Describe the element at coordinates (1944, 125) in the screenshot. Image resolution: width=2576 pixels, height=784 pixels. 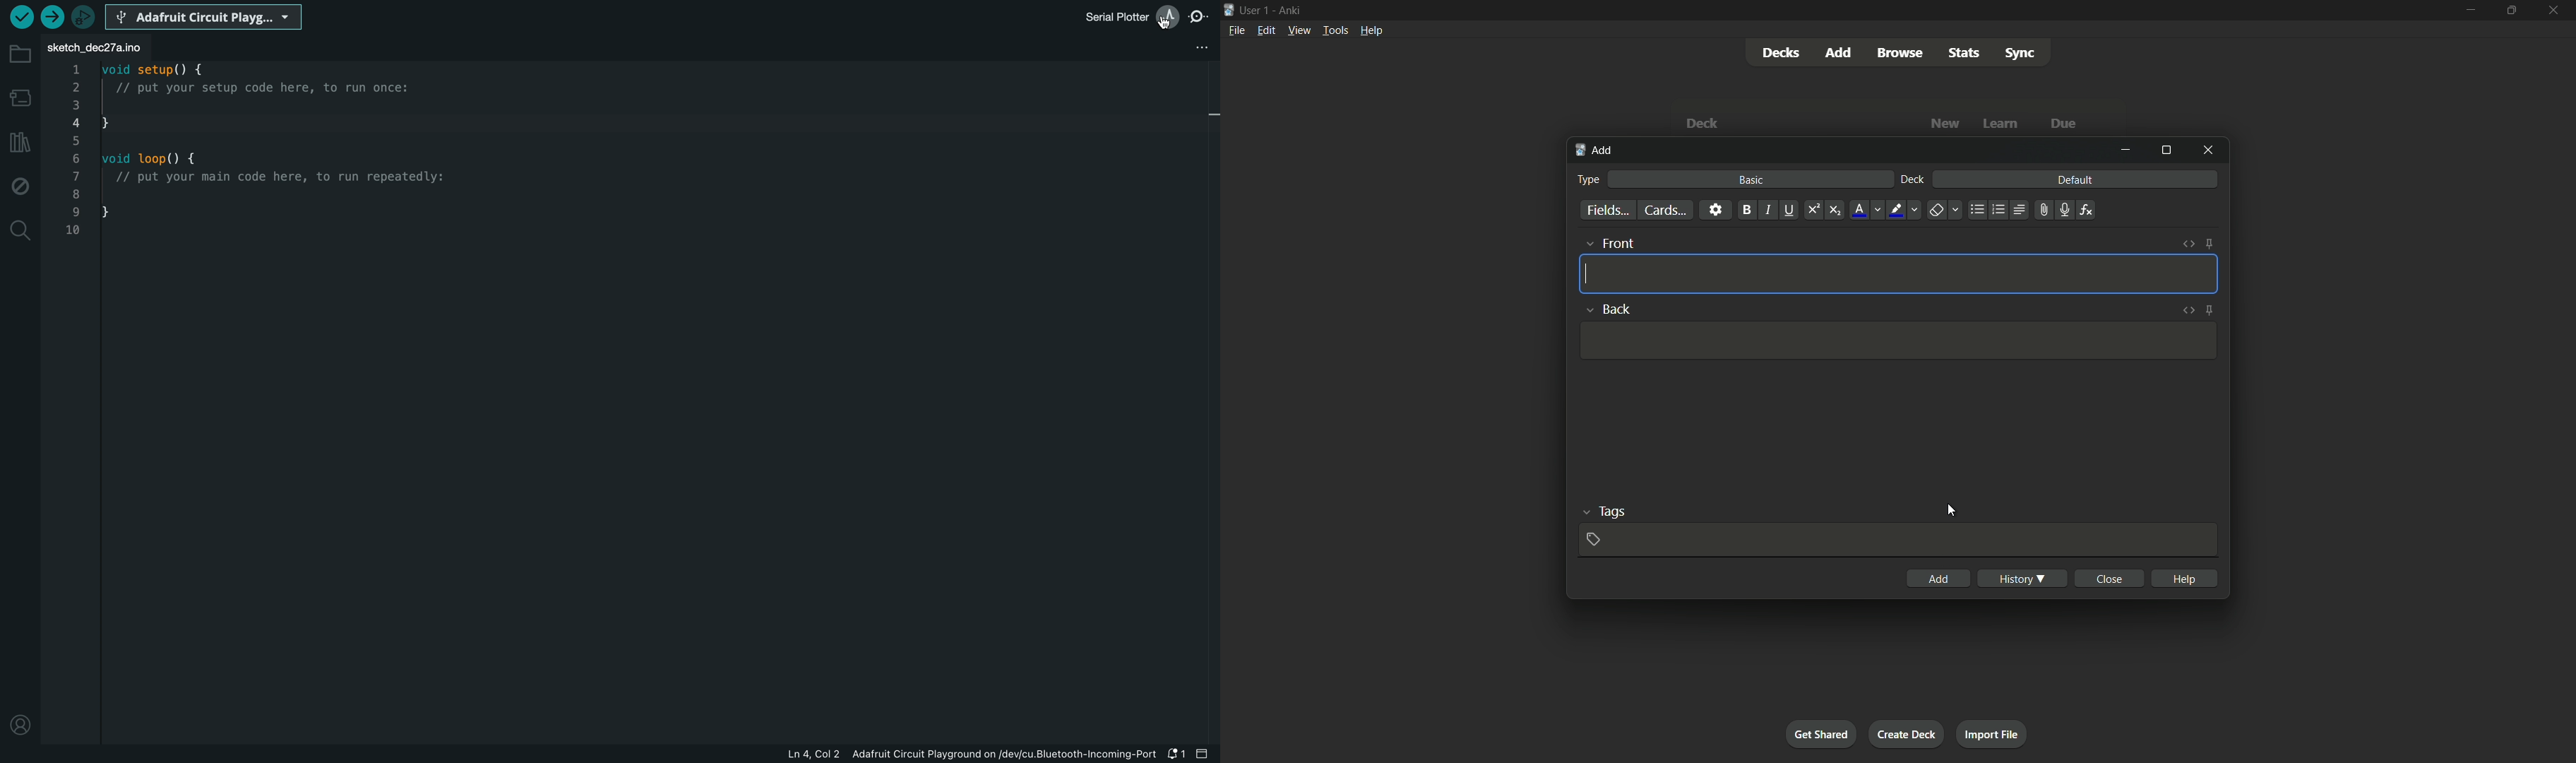
I see `new` at that location.